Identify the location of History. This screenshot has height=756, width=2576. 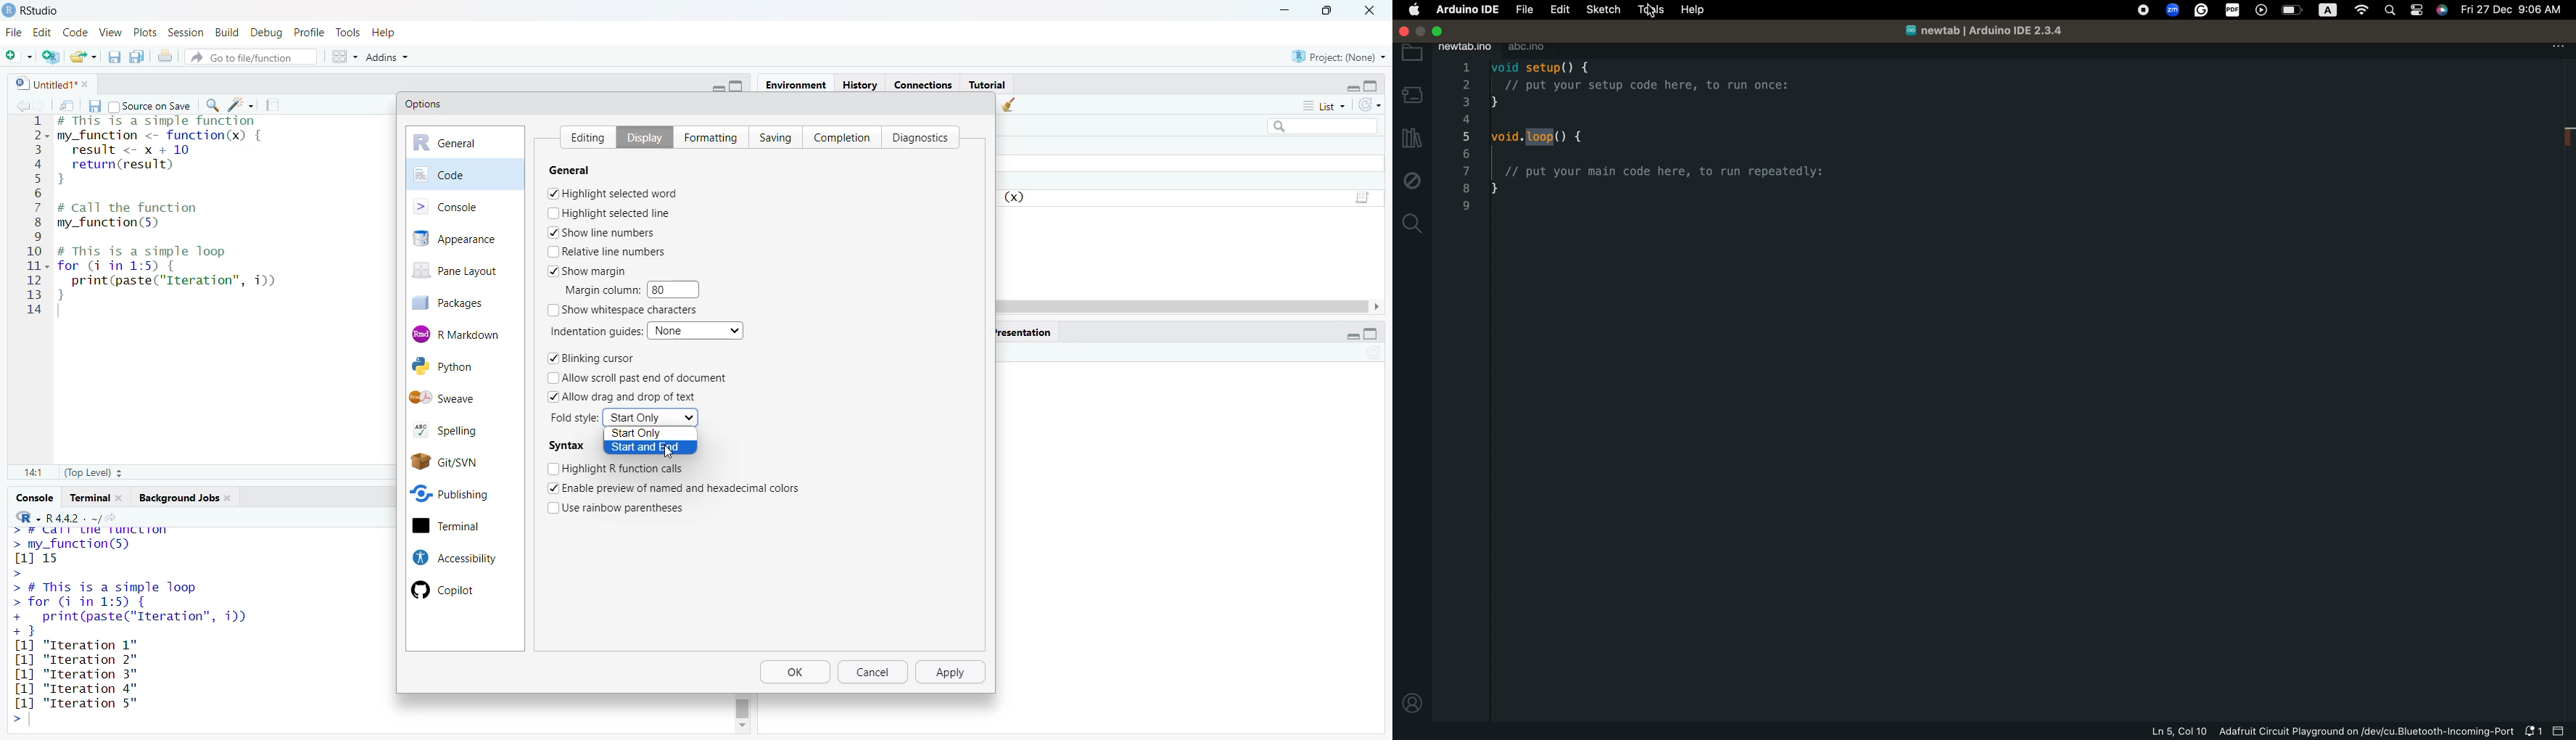
(860, 83).